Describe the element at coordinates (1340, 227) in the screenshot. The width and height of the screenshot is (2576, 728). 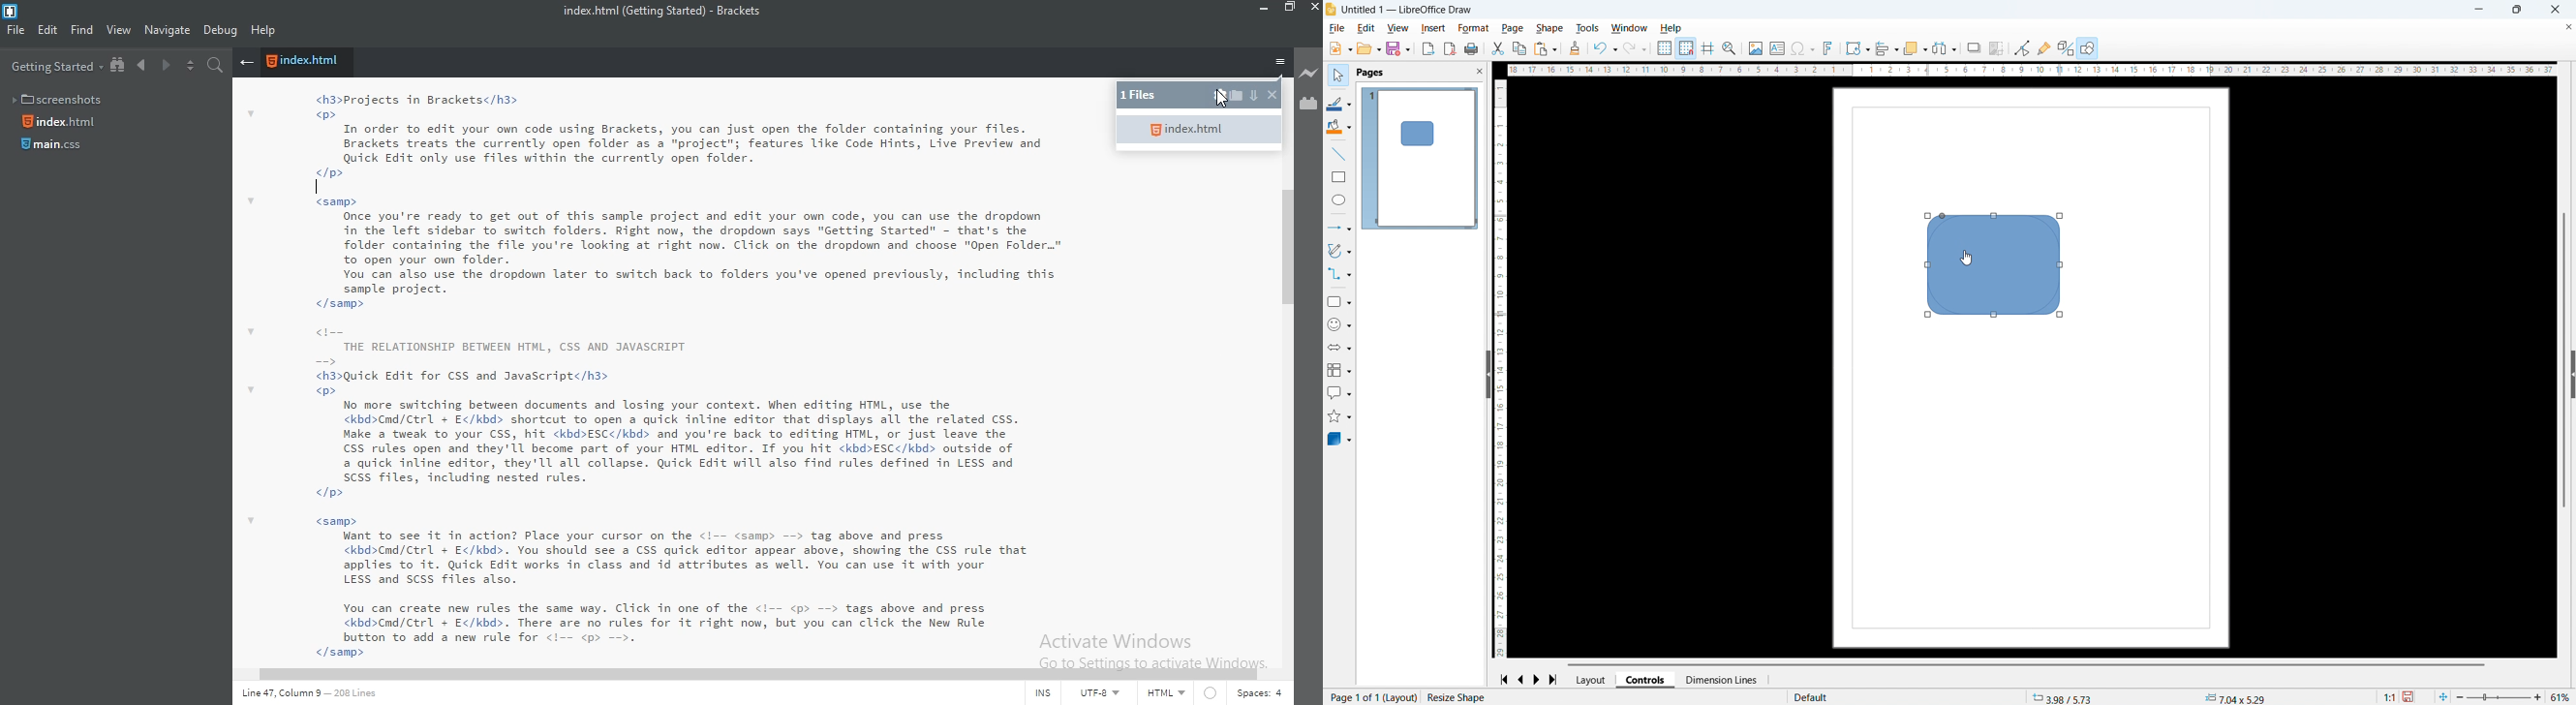
I see `Lines and arrows ` at that location.